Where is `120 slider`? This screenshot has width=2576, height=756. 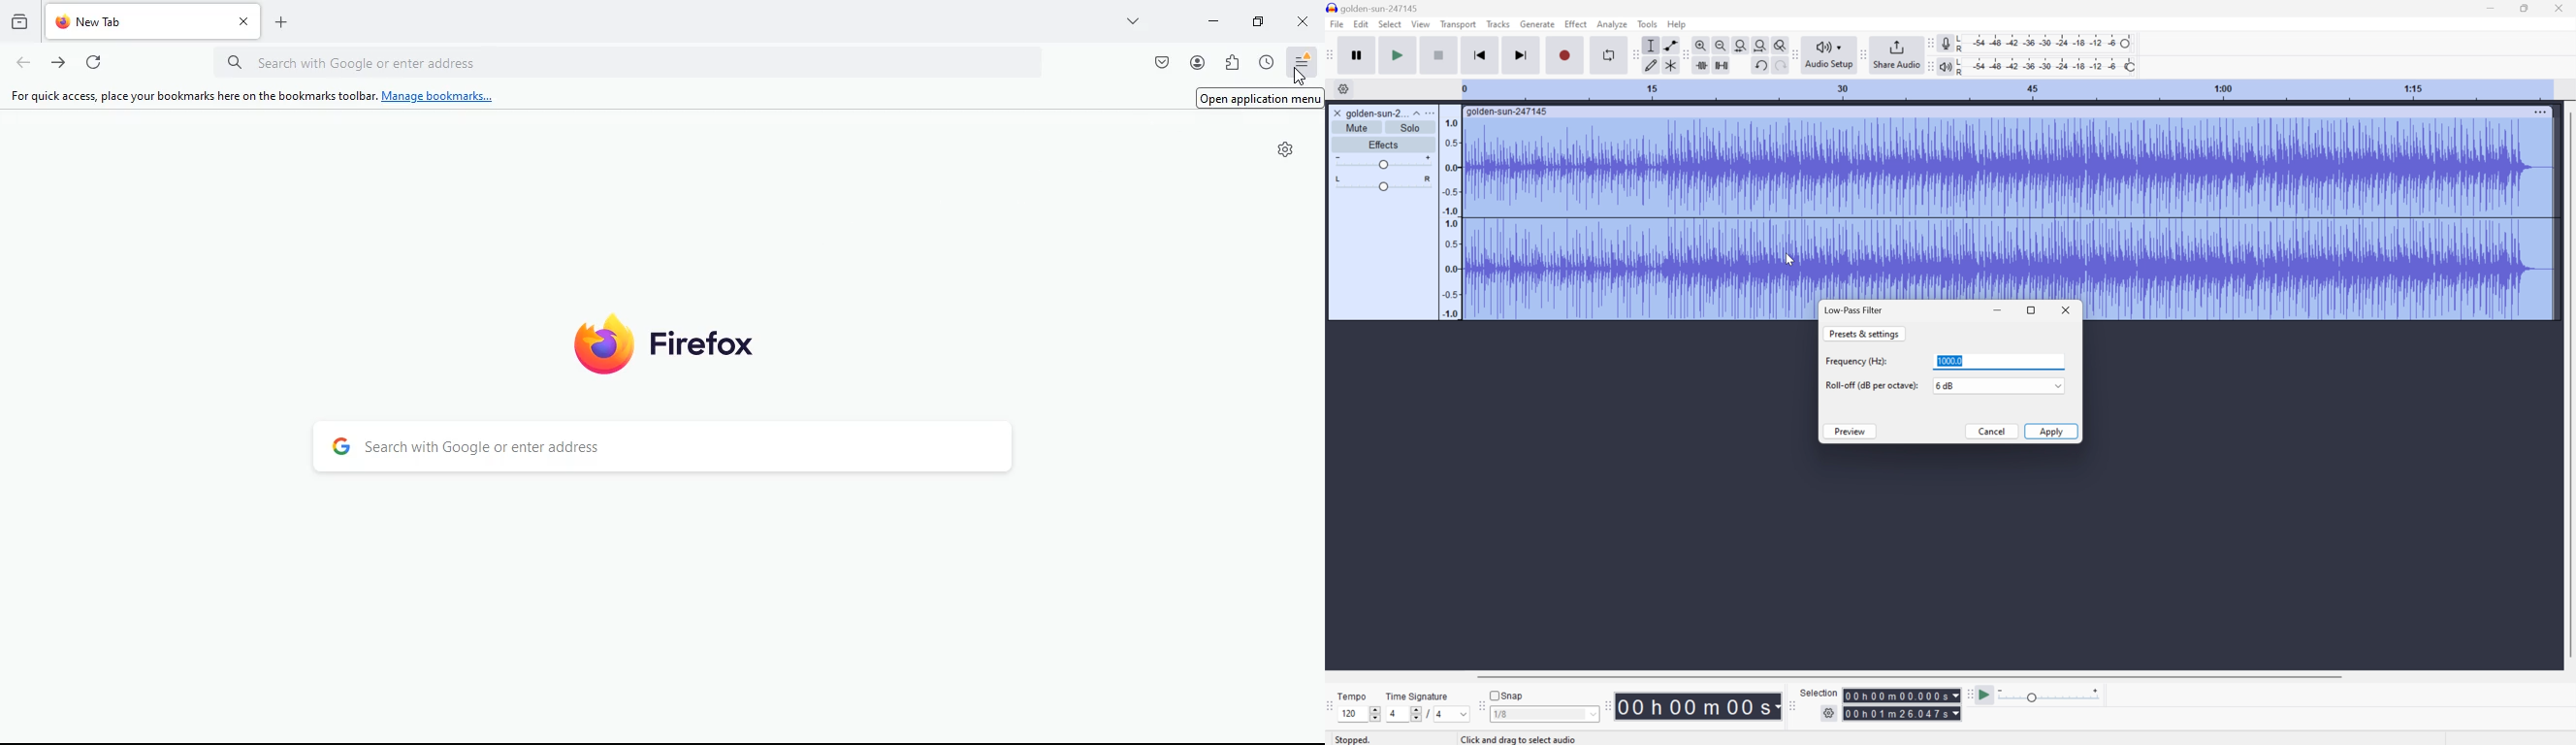
120 slider is located at coordinates (1362, 713).